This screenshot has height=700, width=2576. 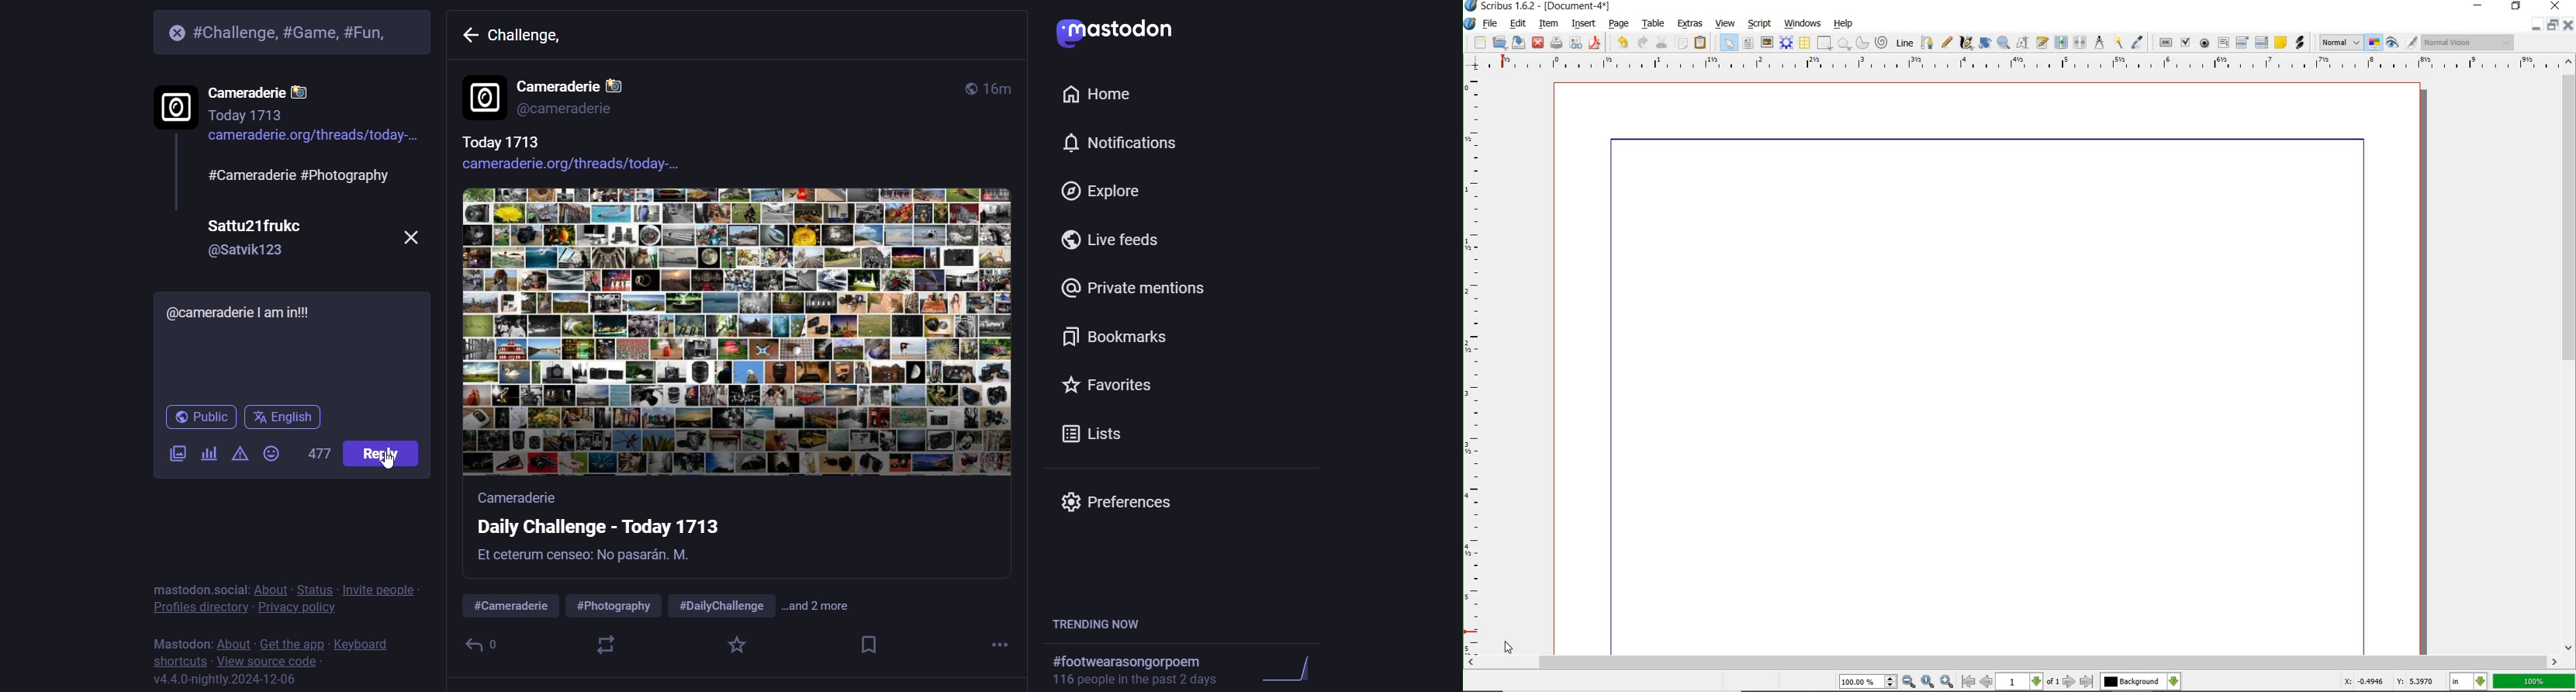 I want to click on 100.00%, so click(x=1869, y=682).